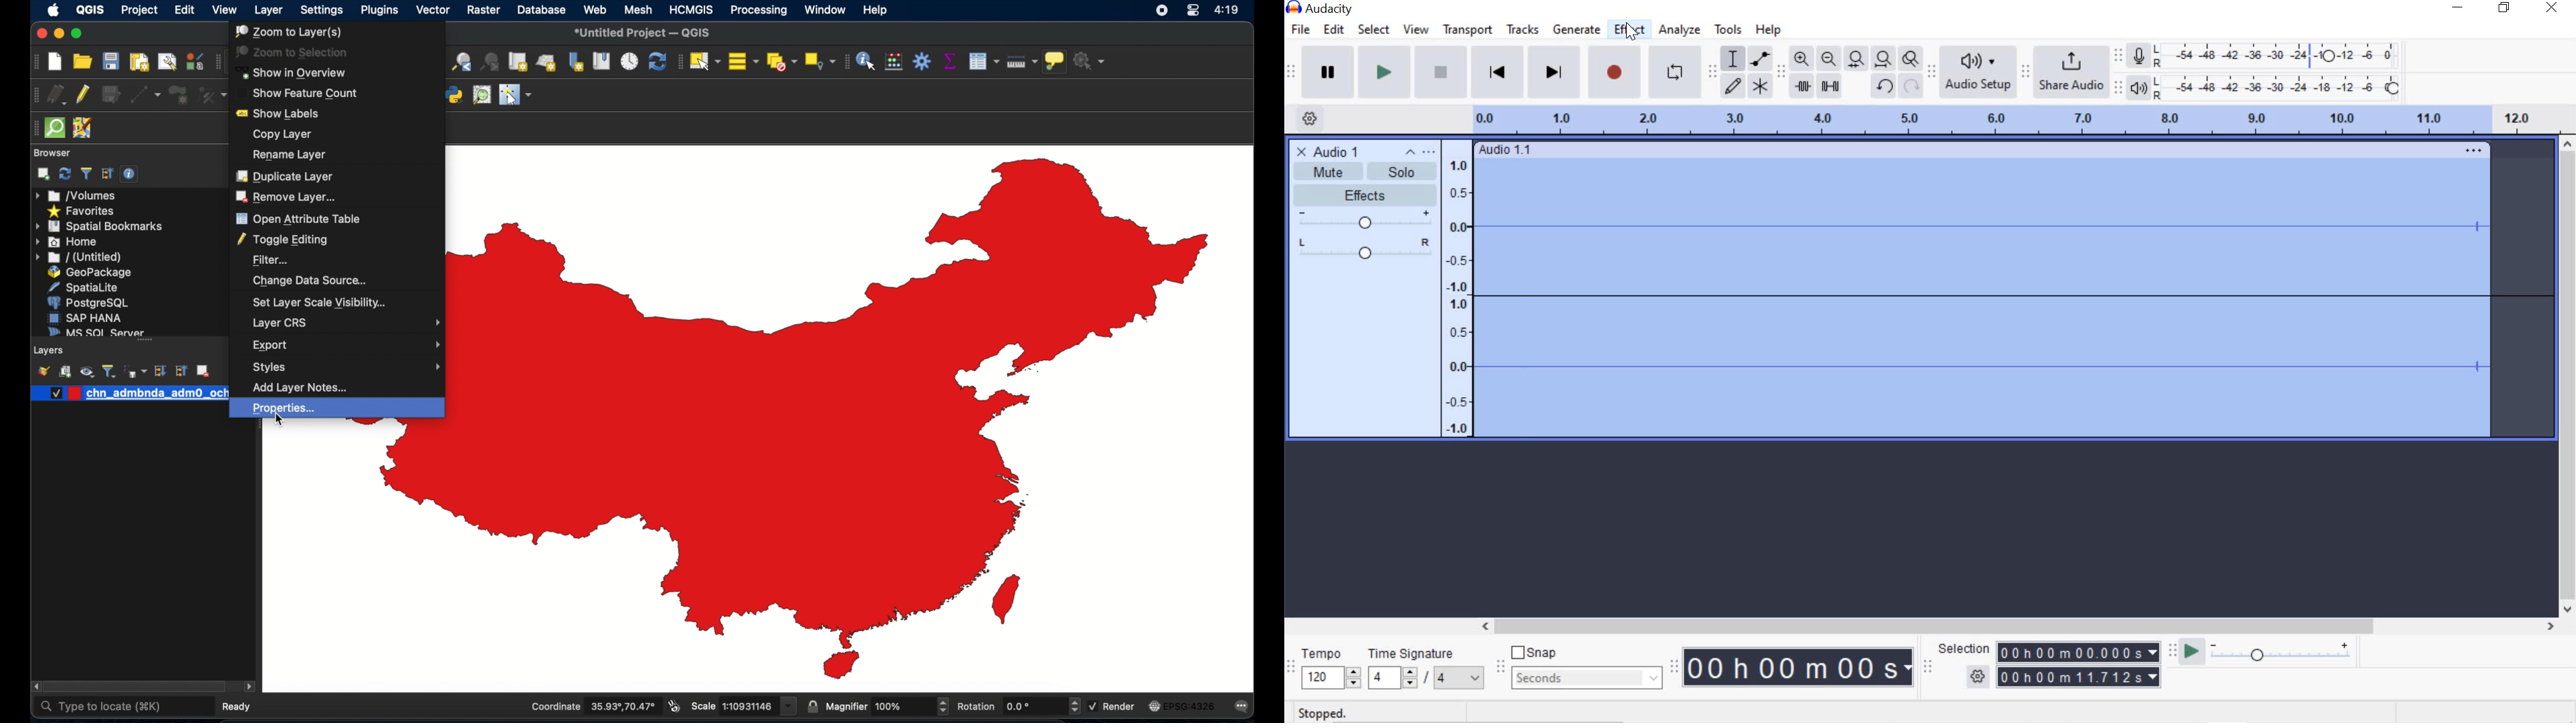  What do you see at coordinates (1112, 705) in the screenshot?
I see `render` at bounding box center [1112, 705].